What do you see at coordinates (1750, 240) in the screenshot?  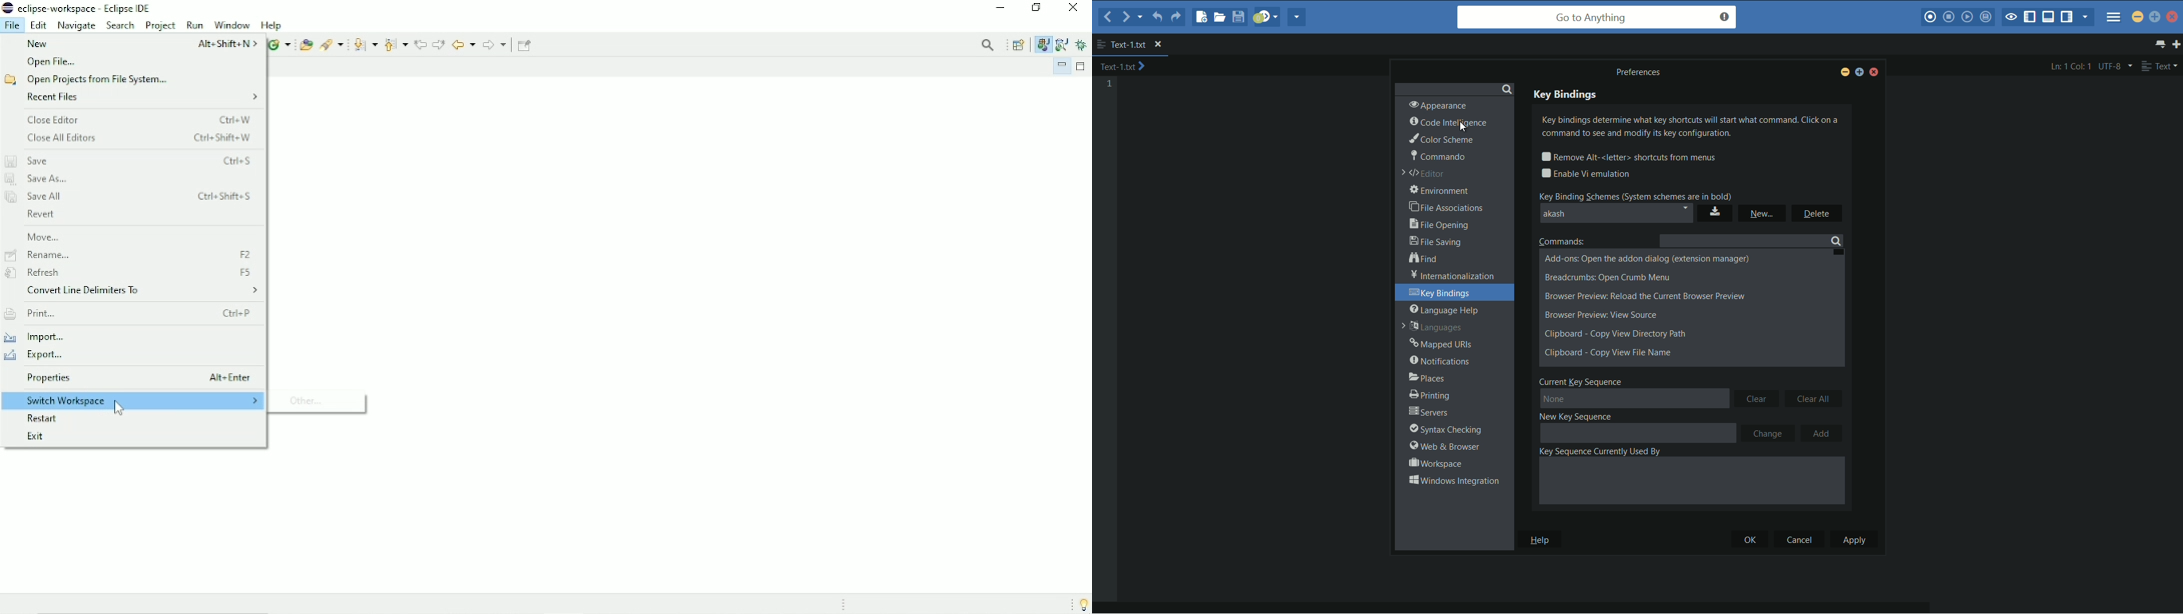 I see `search bar` at bounding box center [1750, 240].